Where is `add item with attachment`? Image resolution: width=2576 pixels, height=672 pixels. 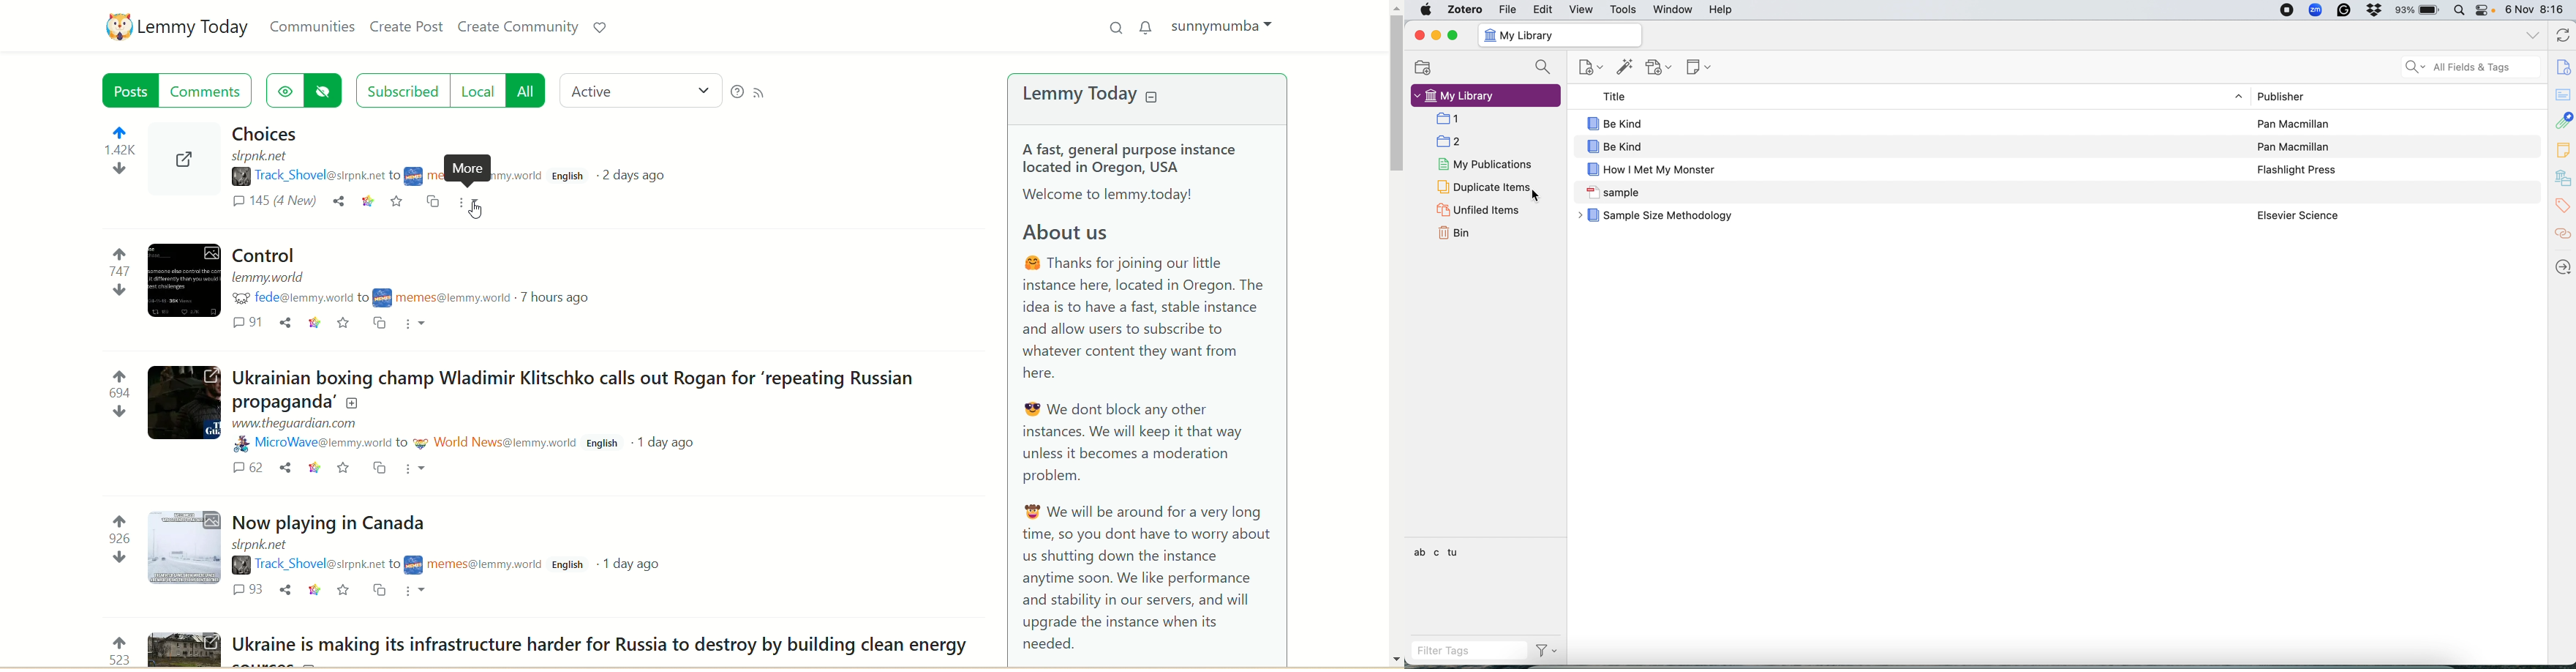
add item with attachment is located at coordinates (1661, 67).